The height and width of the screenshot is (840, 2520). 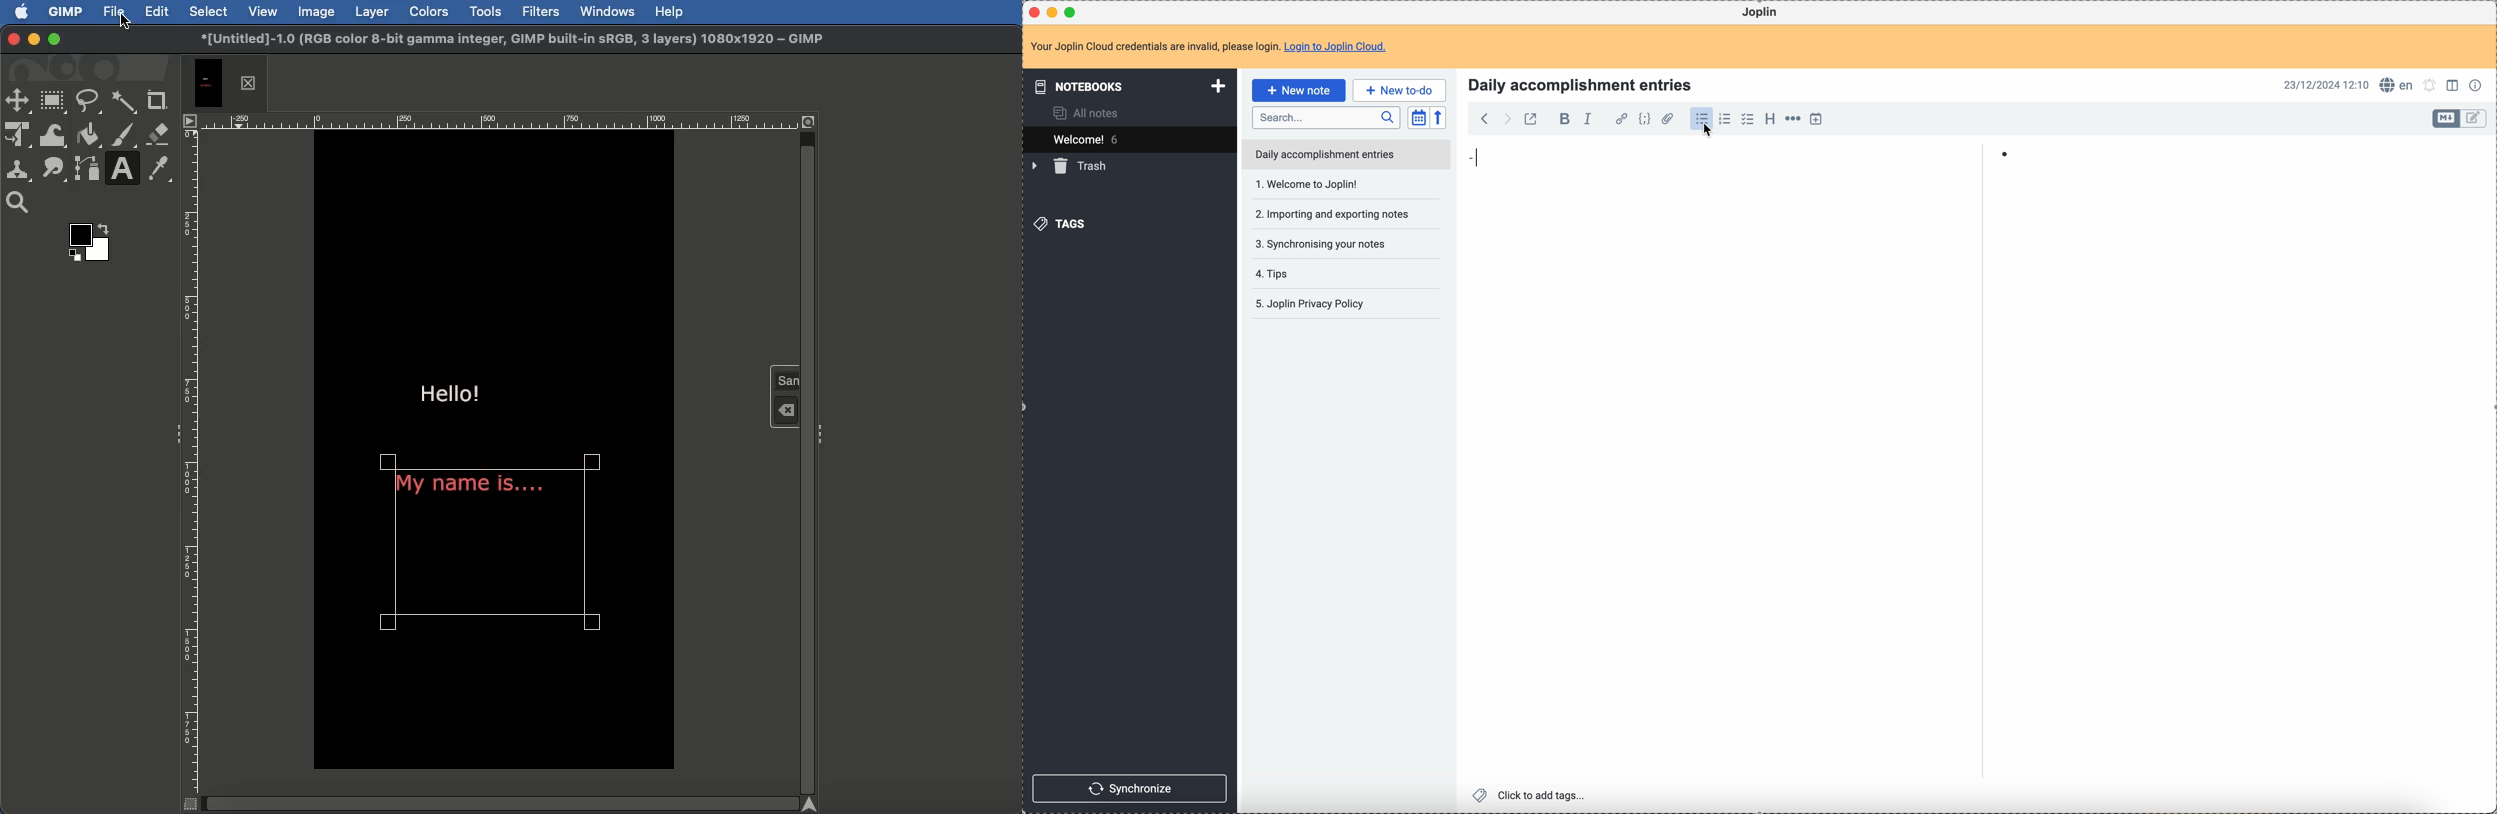 What do you see at coordinates (1531, 796) in the screenshot?
I see `click to add tags` at bounding box center [1531, 796].